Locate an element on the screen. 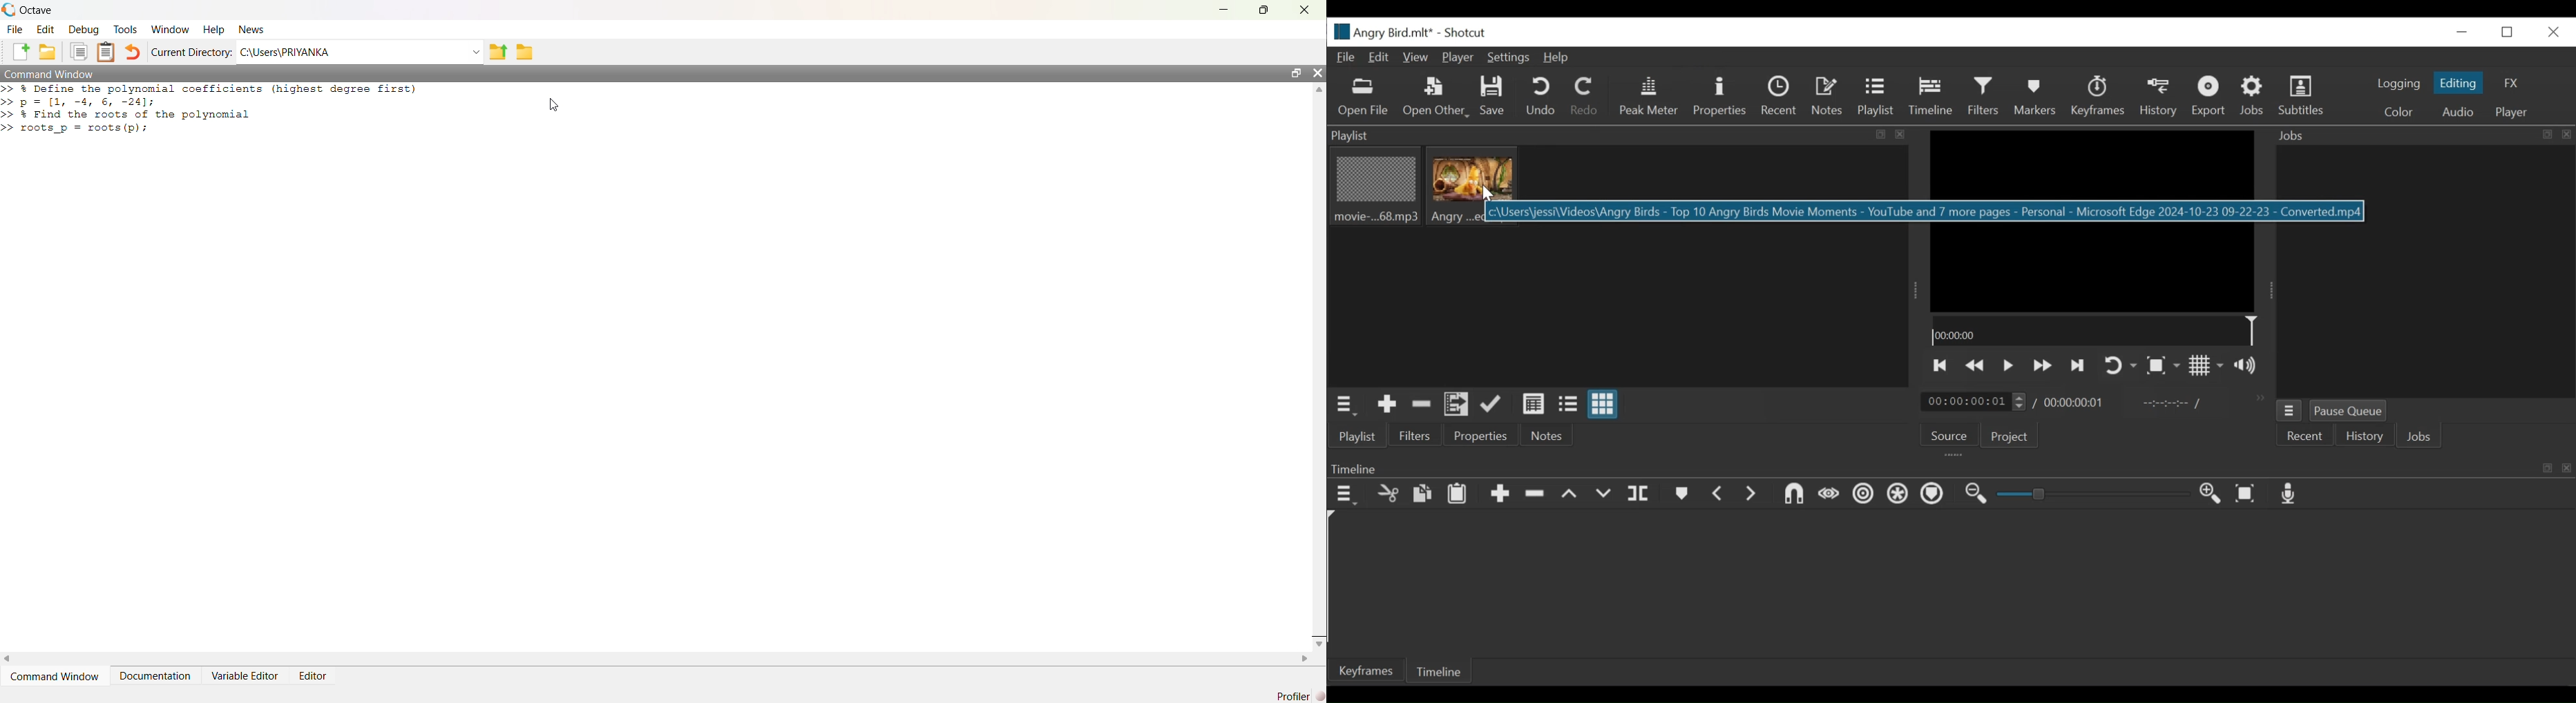  Maximize is located at coordinates (1263, 12).